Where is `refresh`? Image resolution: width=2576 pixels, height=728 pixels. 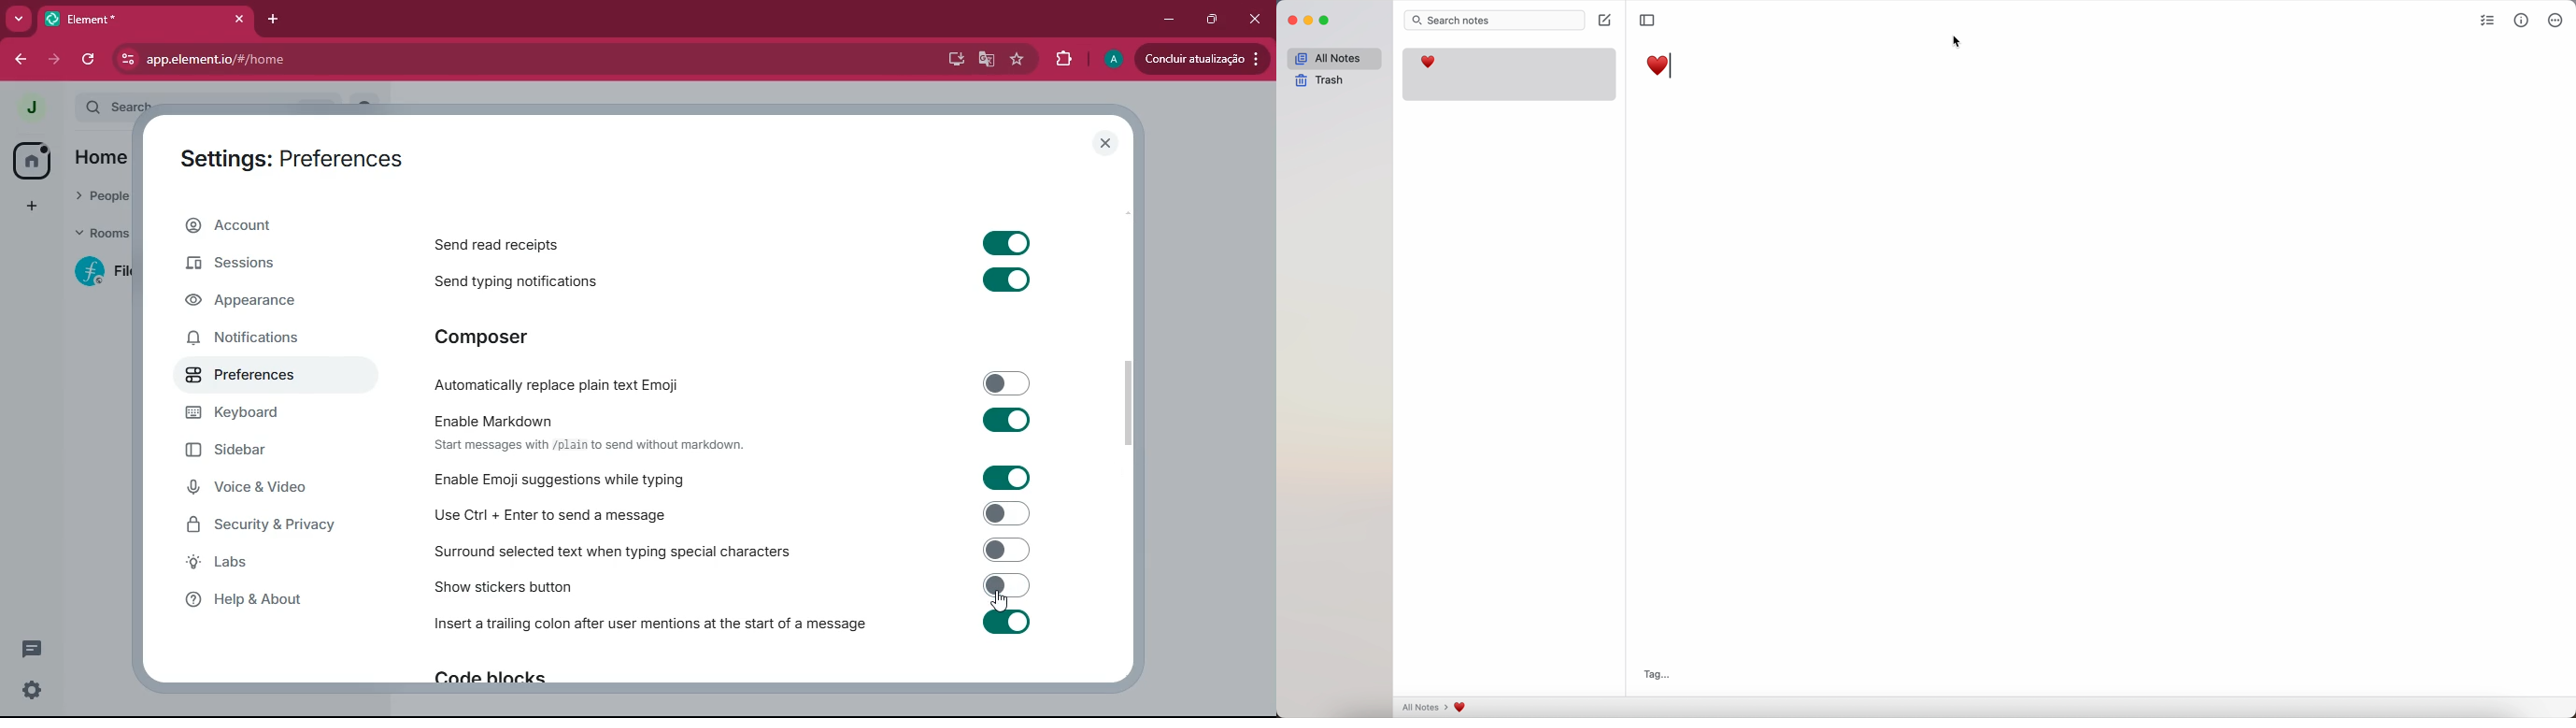
refresh is located at coordinates (89, 60).